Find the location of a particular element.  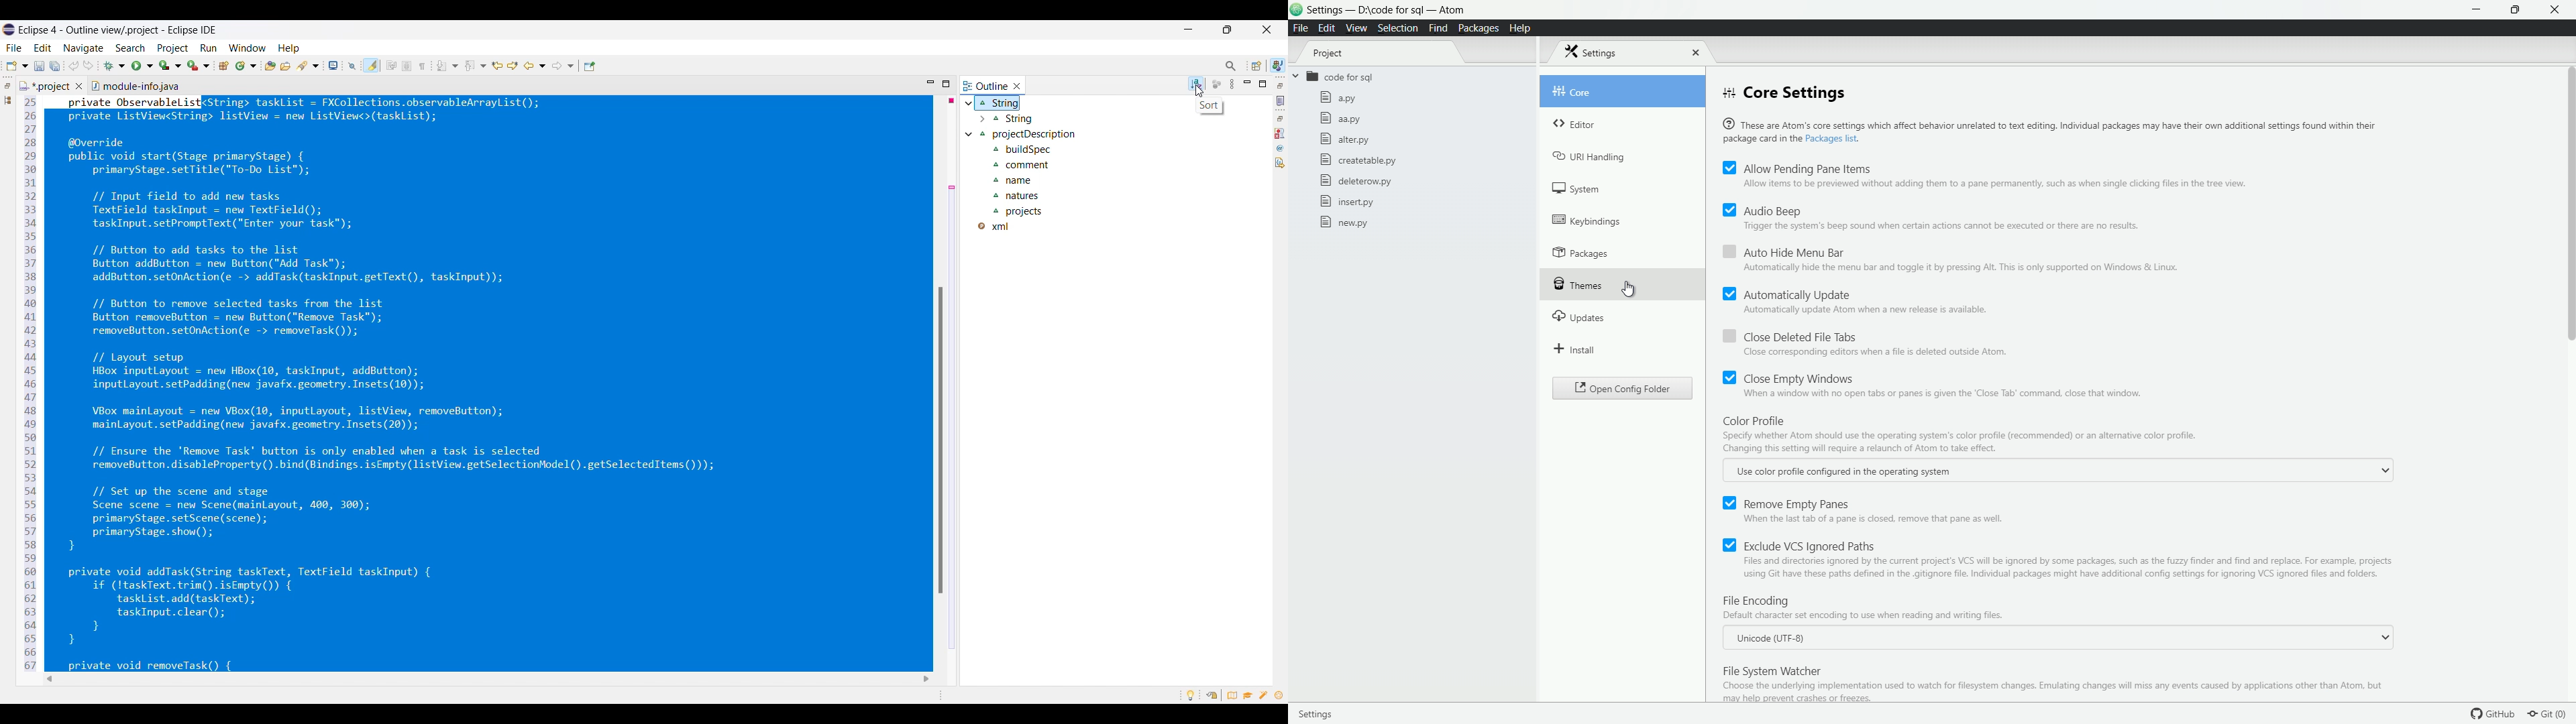

Show in smaller tab is located at coordinates (1227, 29).